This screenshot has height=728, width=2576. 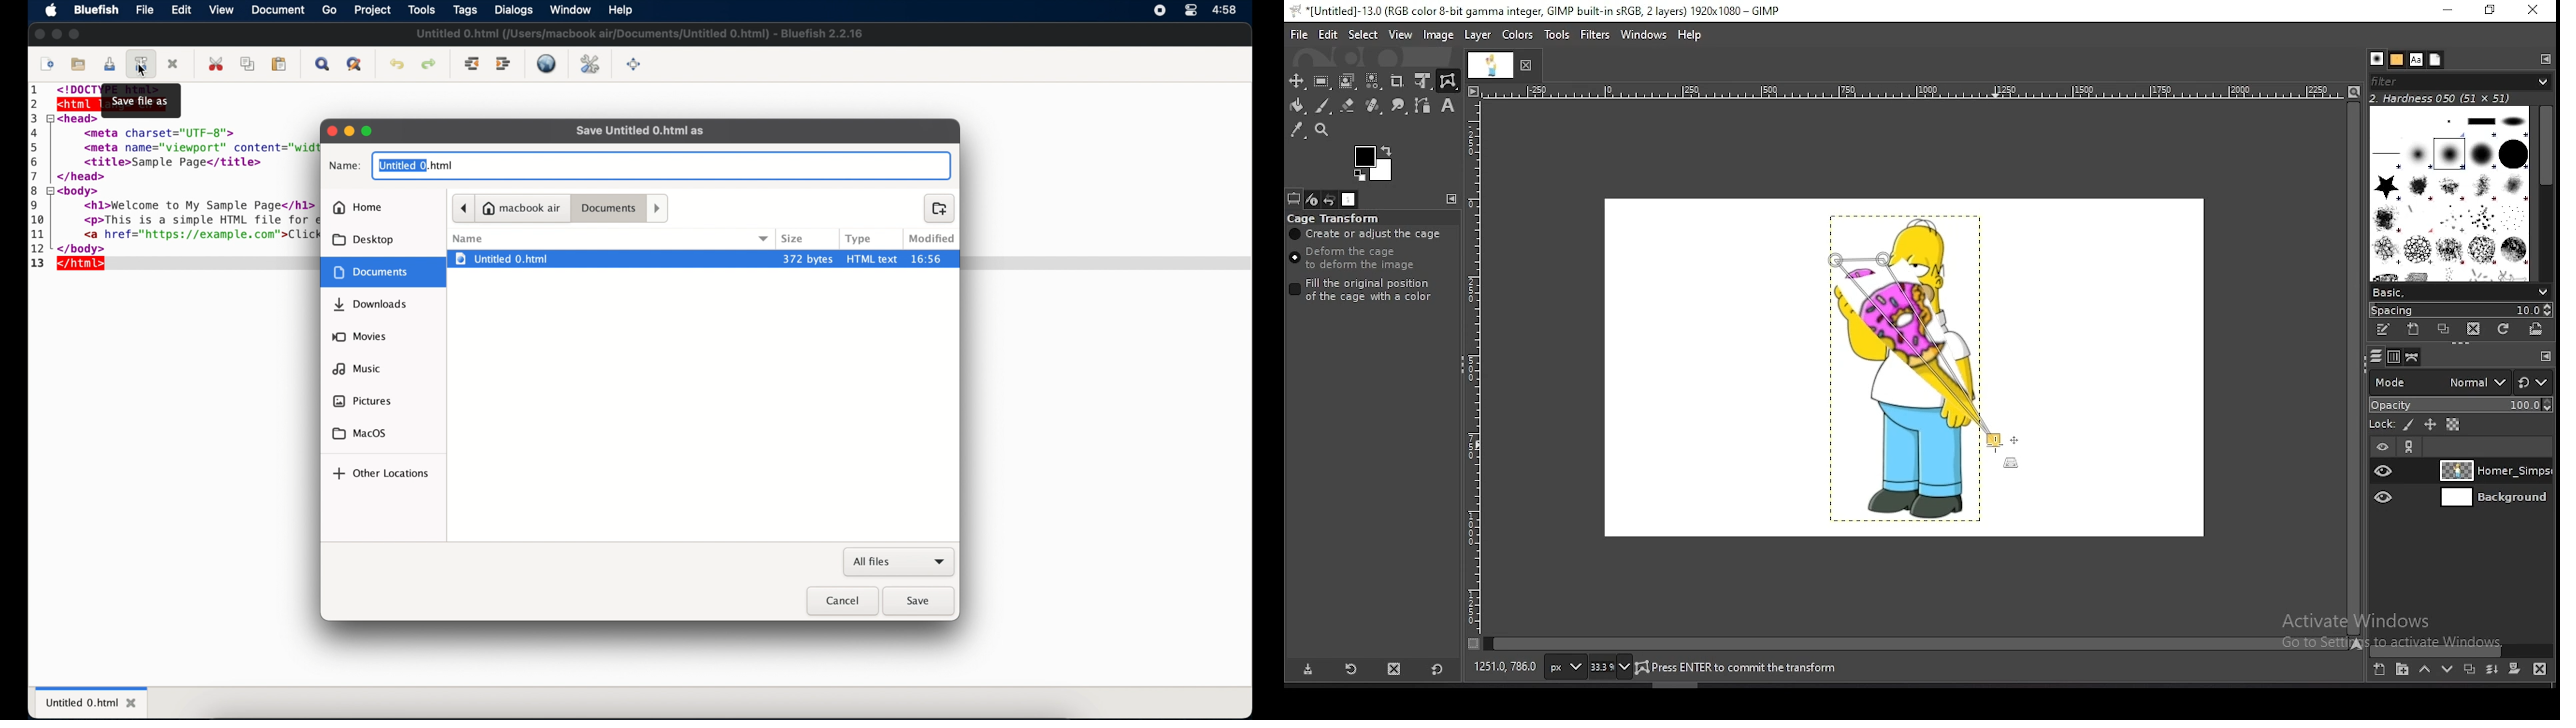 I want to click on new folder, so click(x=939, y=209).